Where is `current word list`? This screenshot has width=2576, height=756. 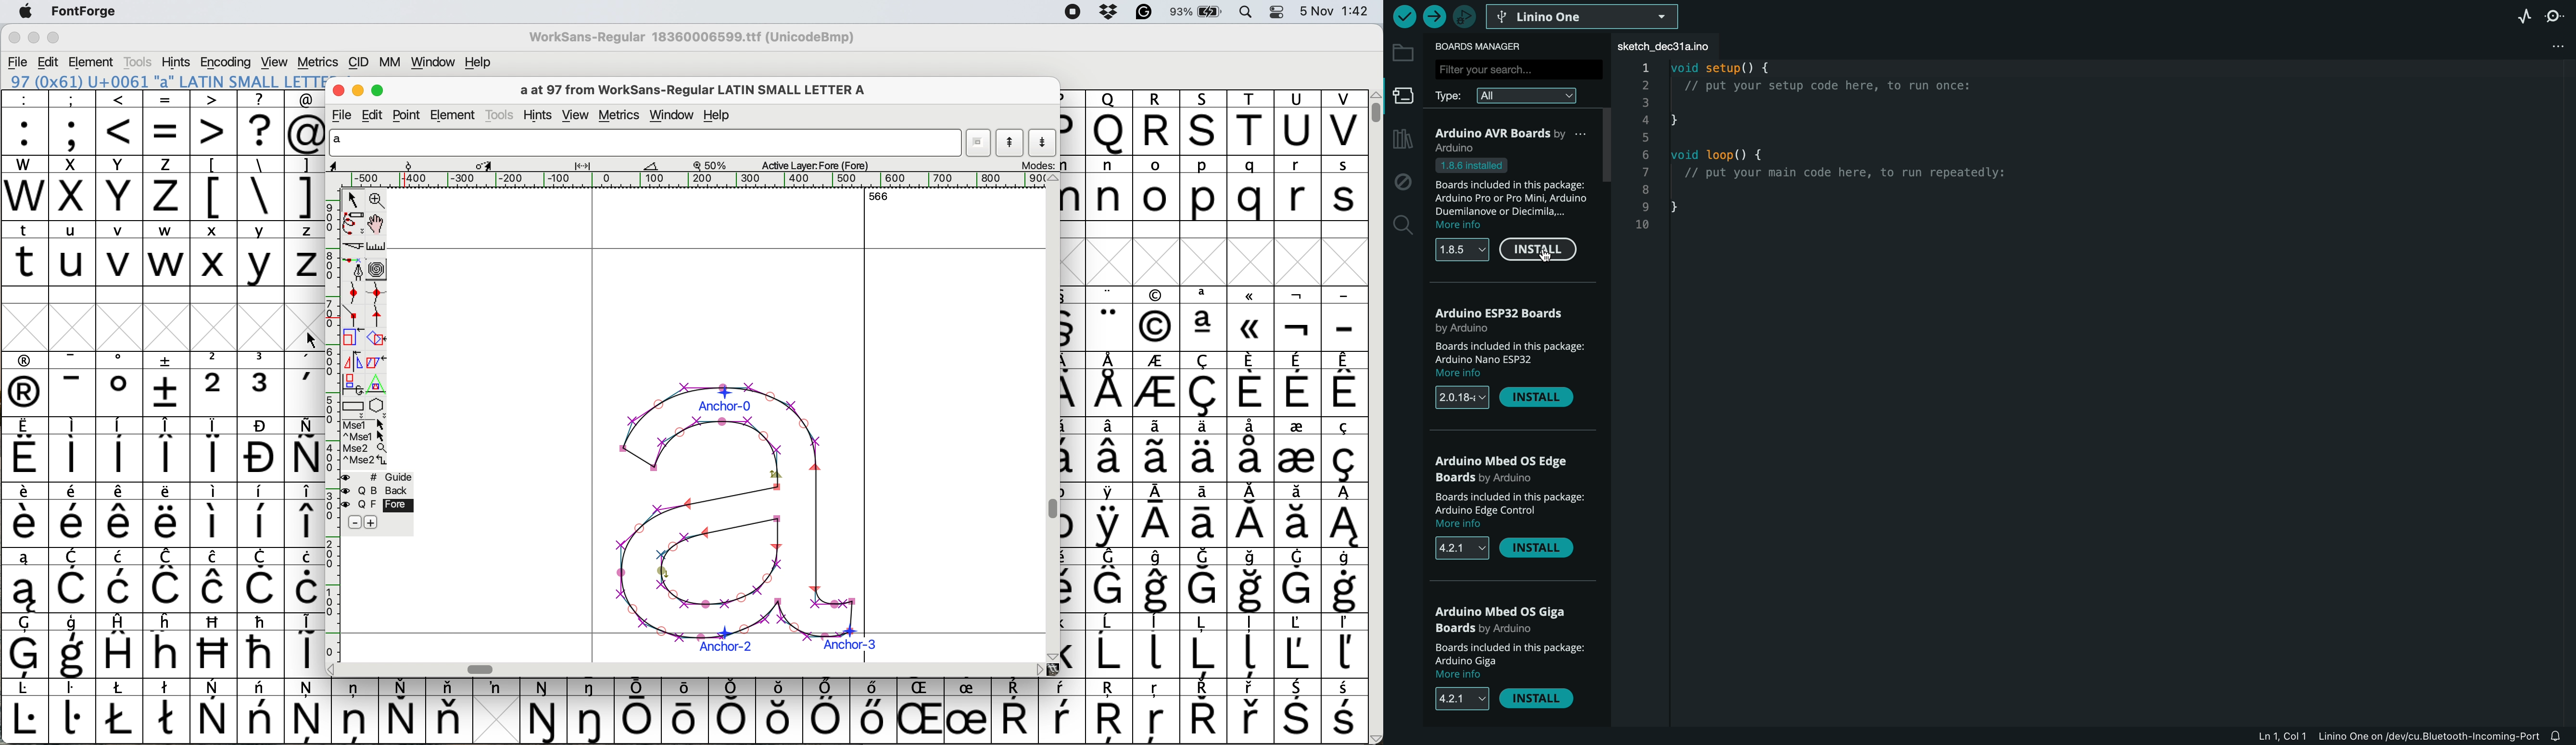
current word list is located at coordinates (981, 142).